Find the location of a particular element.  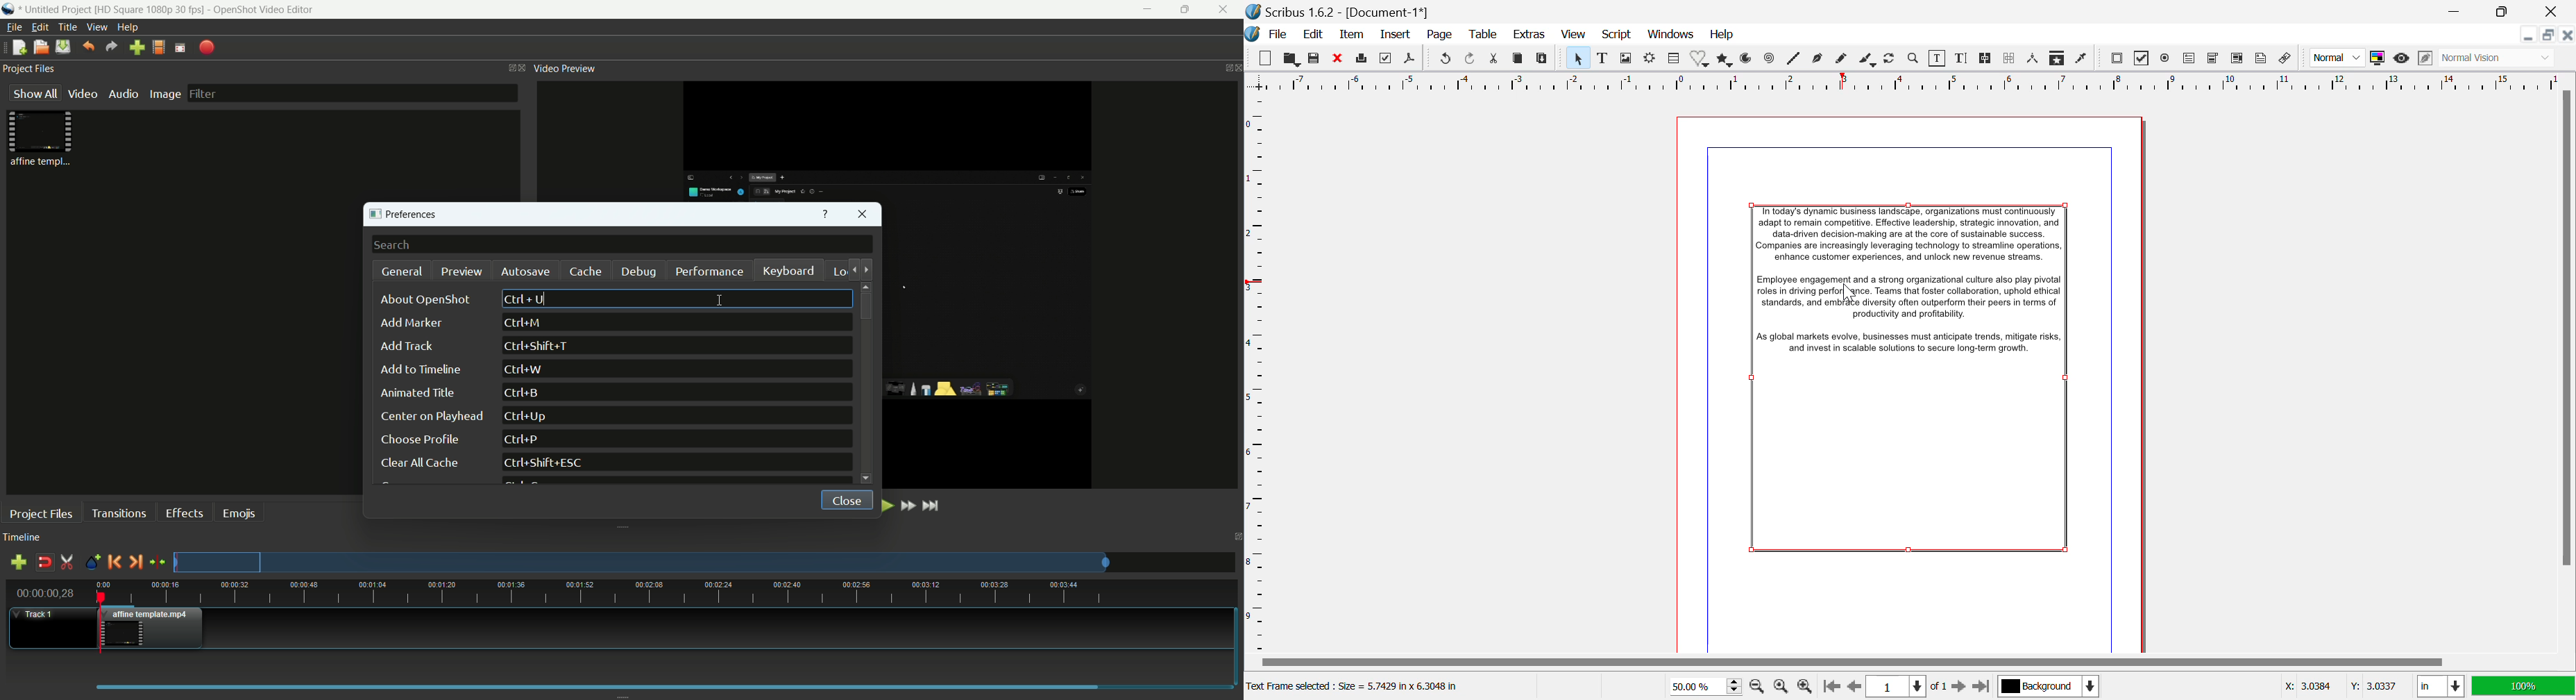

Refresh is located at coordinates (1892, 59).